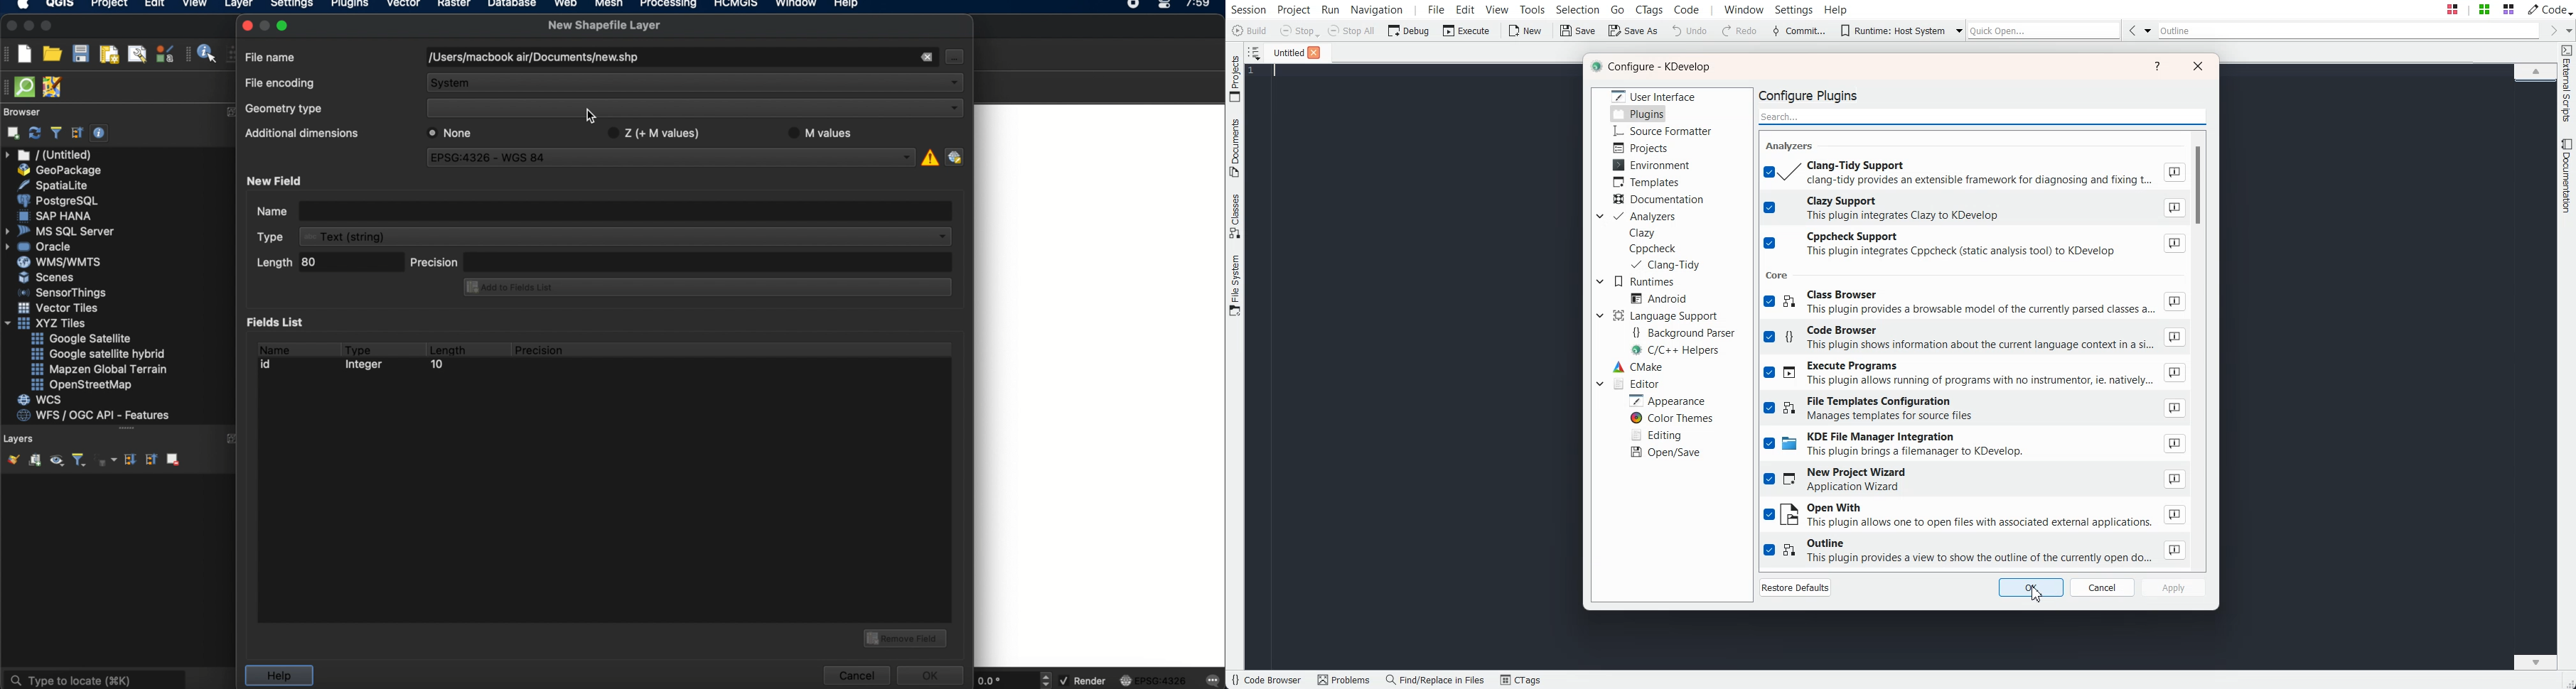 This screenshot has height=700, width=2576. Describe the element at coordinates (2349, 31) in the screenshot. I see `Outline` at that location.